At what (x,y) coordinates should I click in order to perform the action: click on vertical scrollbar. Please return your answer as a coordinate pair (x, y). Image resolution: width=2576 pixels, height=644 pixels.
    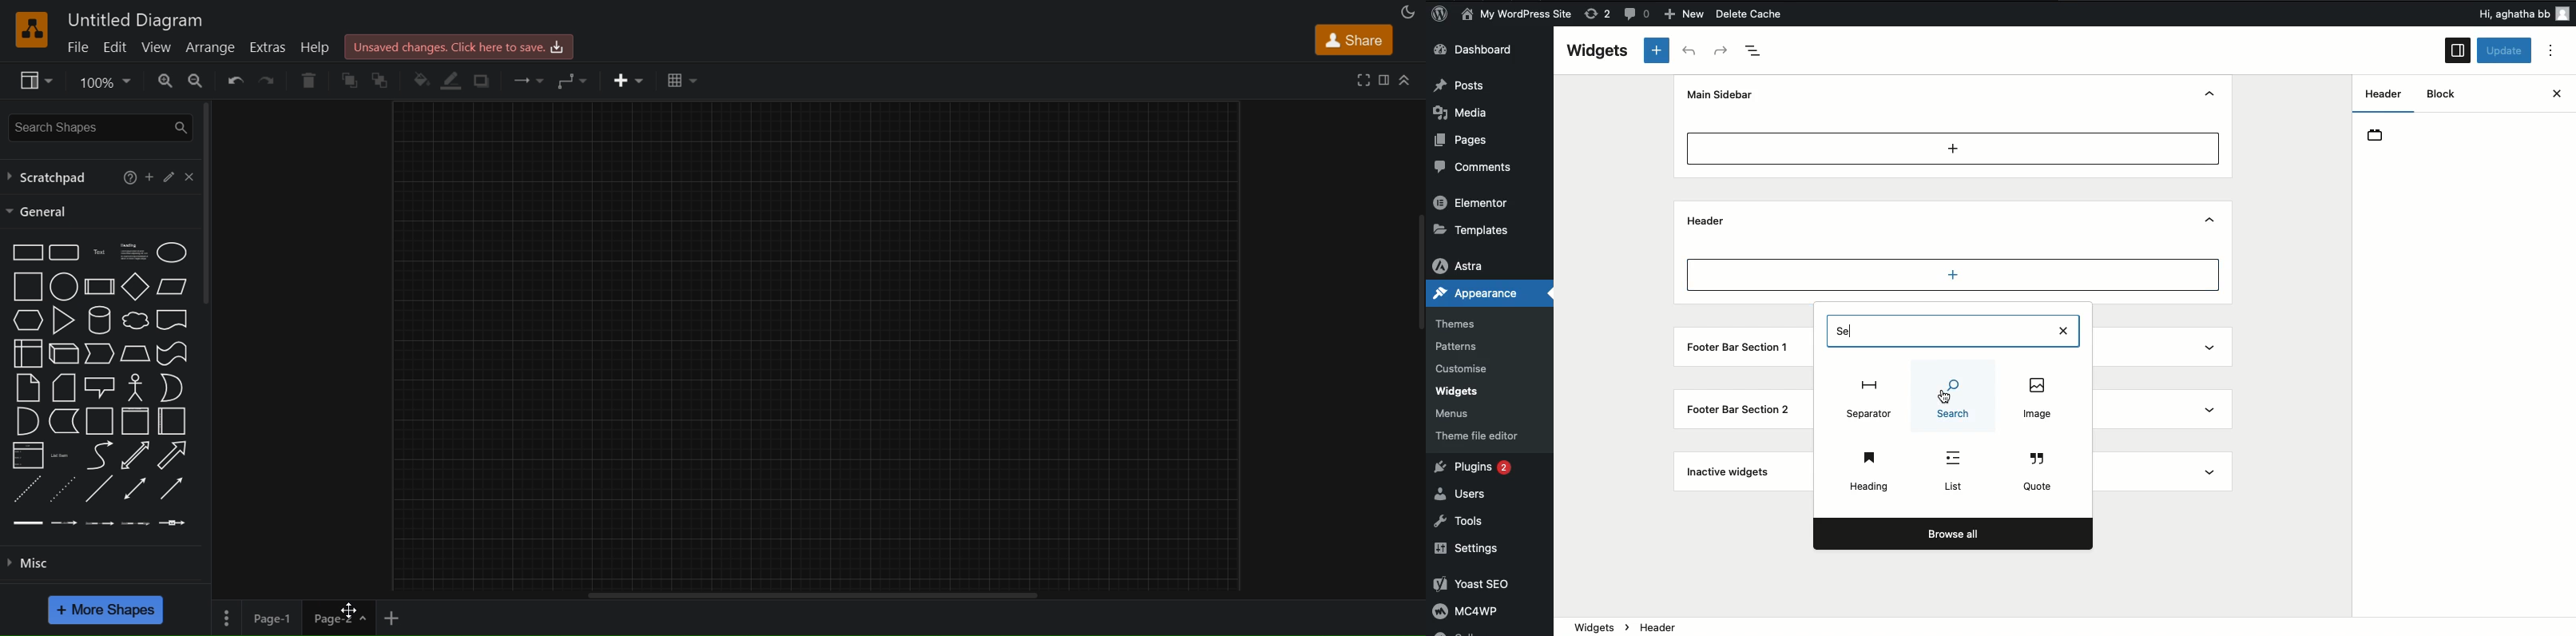
    Looking at the image, I should click on (1419, 255).